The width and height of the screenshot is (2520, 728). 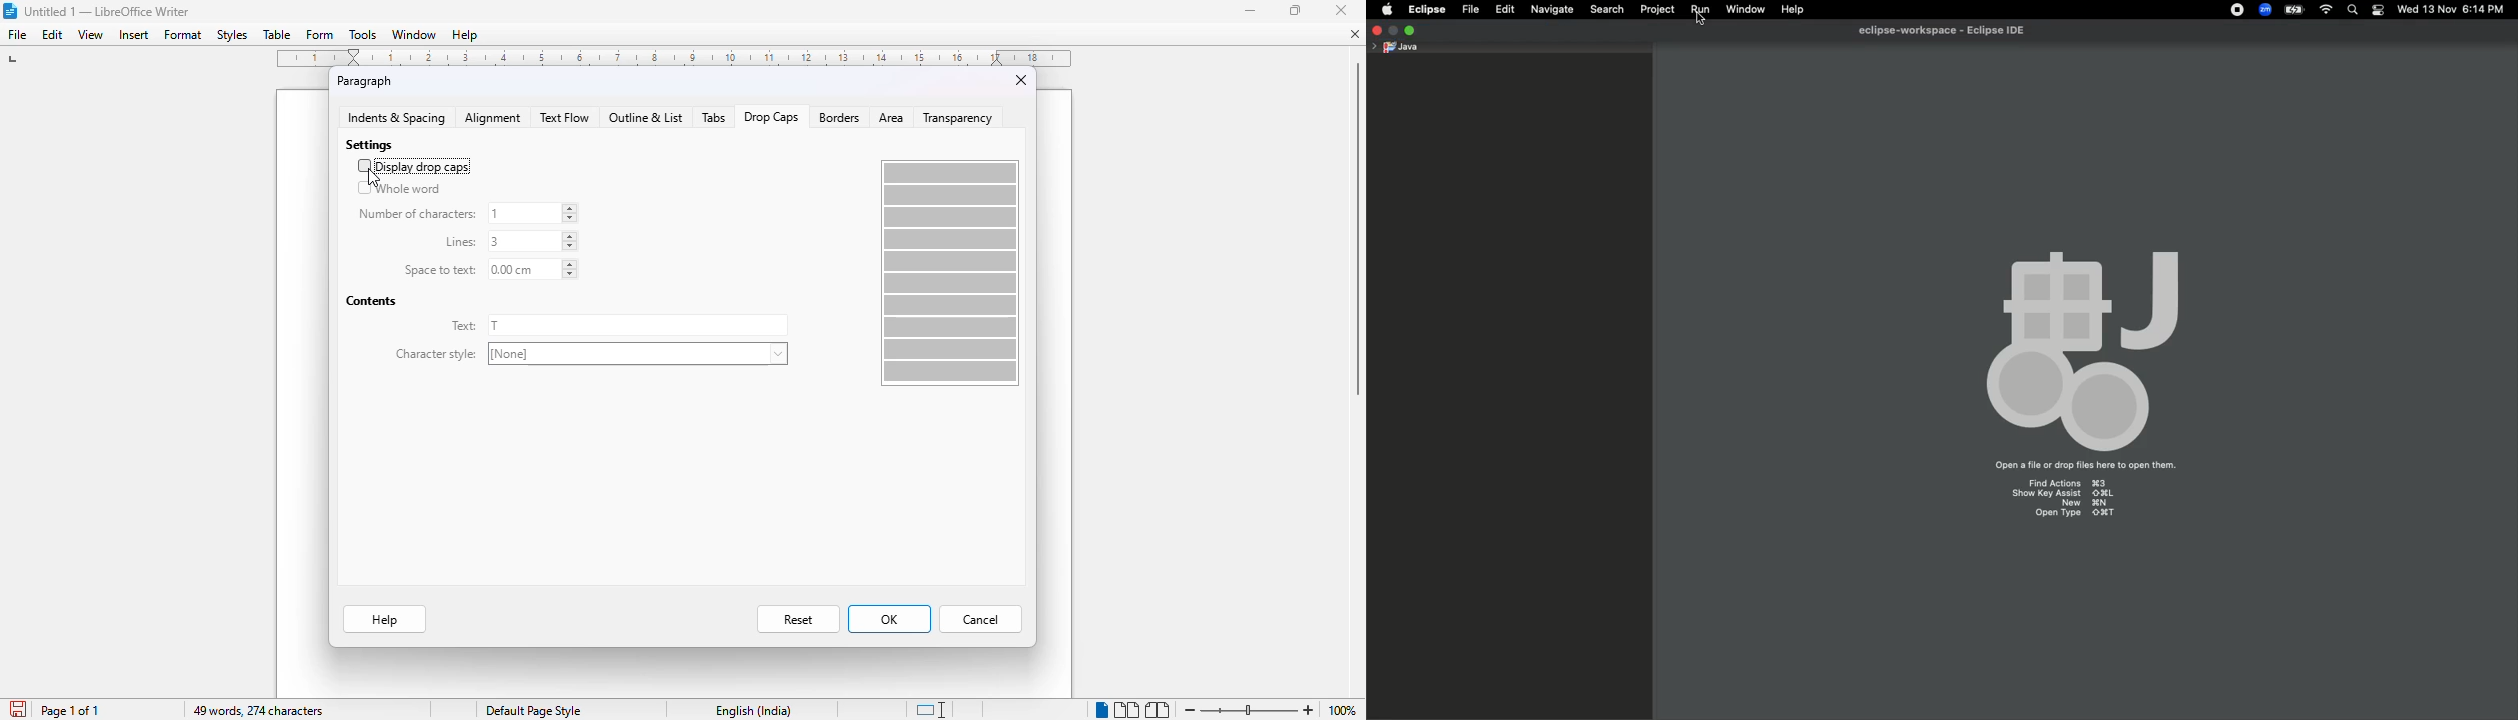 What do you see at coordinates (257, 711) in the screenshot?
I see `49 words, 274 characters` at bounding box center [257, 711].